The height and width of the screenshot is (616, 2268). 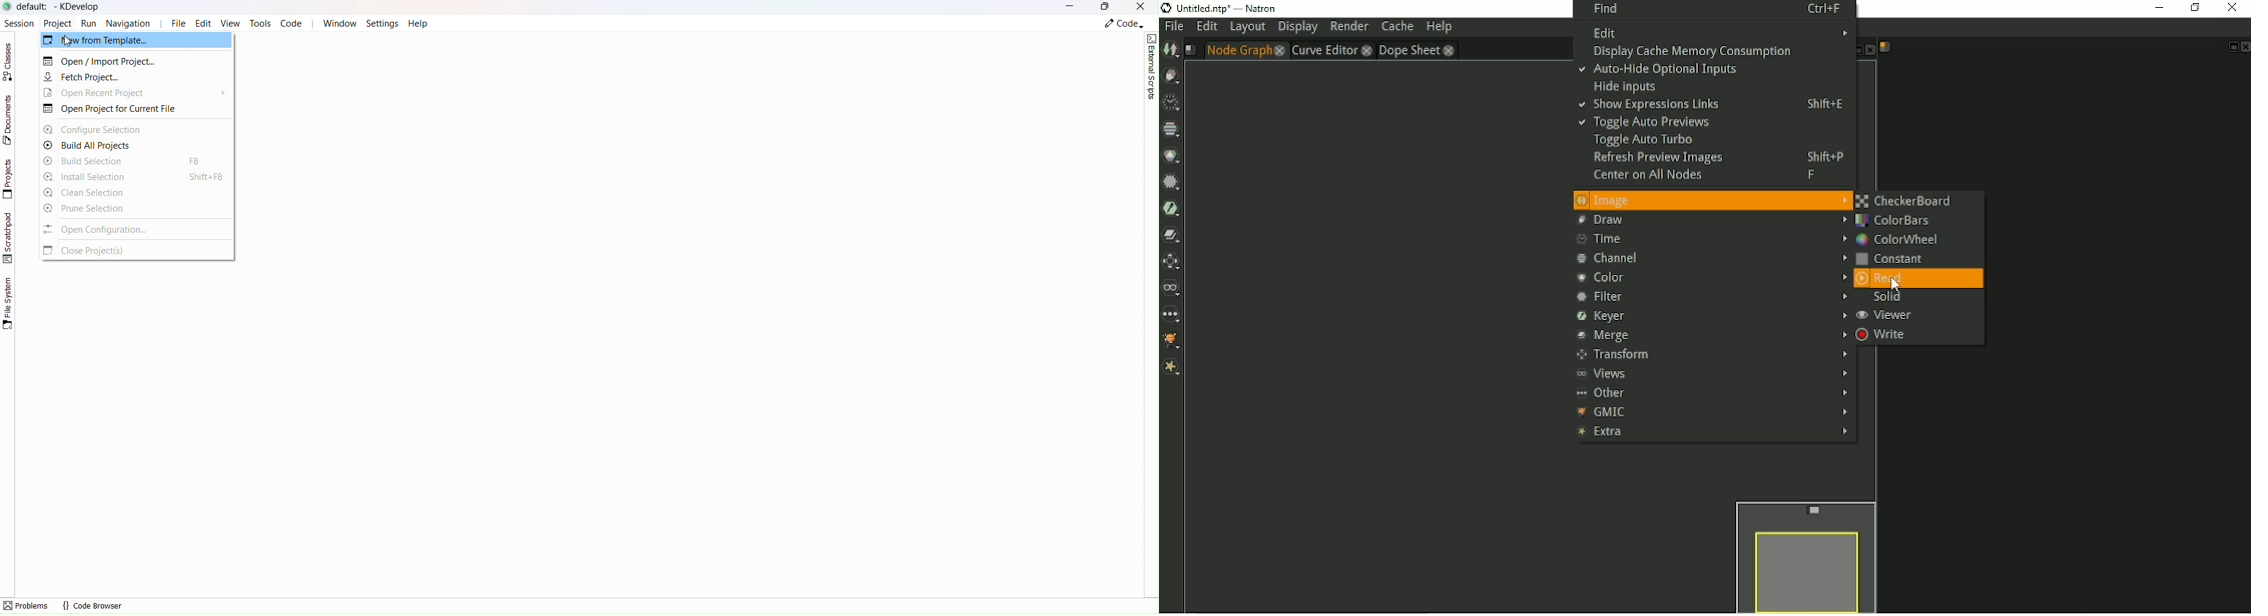 I want to click on Edit, so click(x=206, y=24).